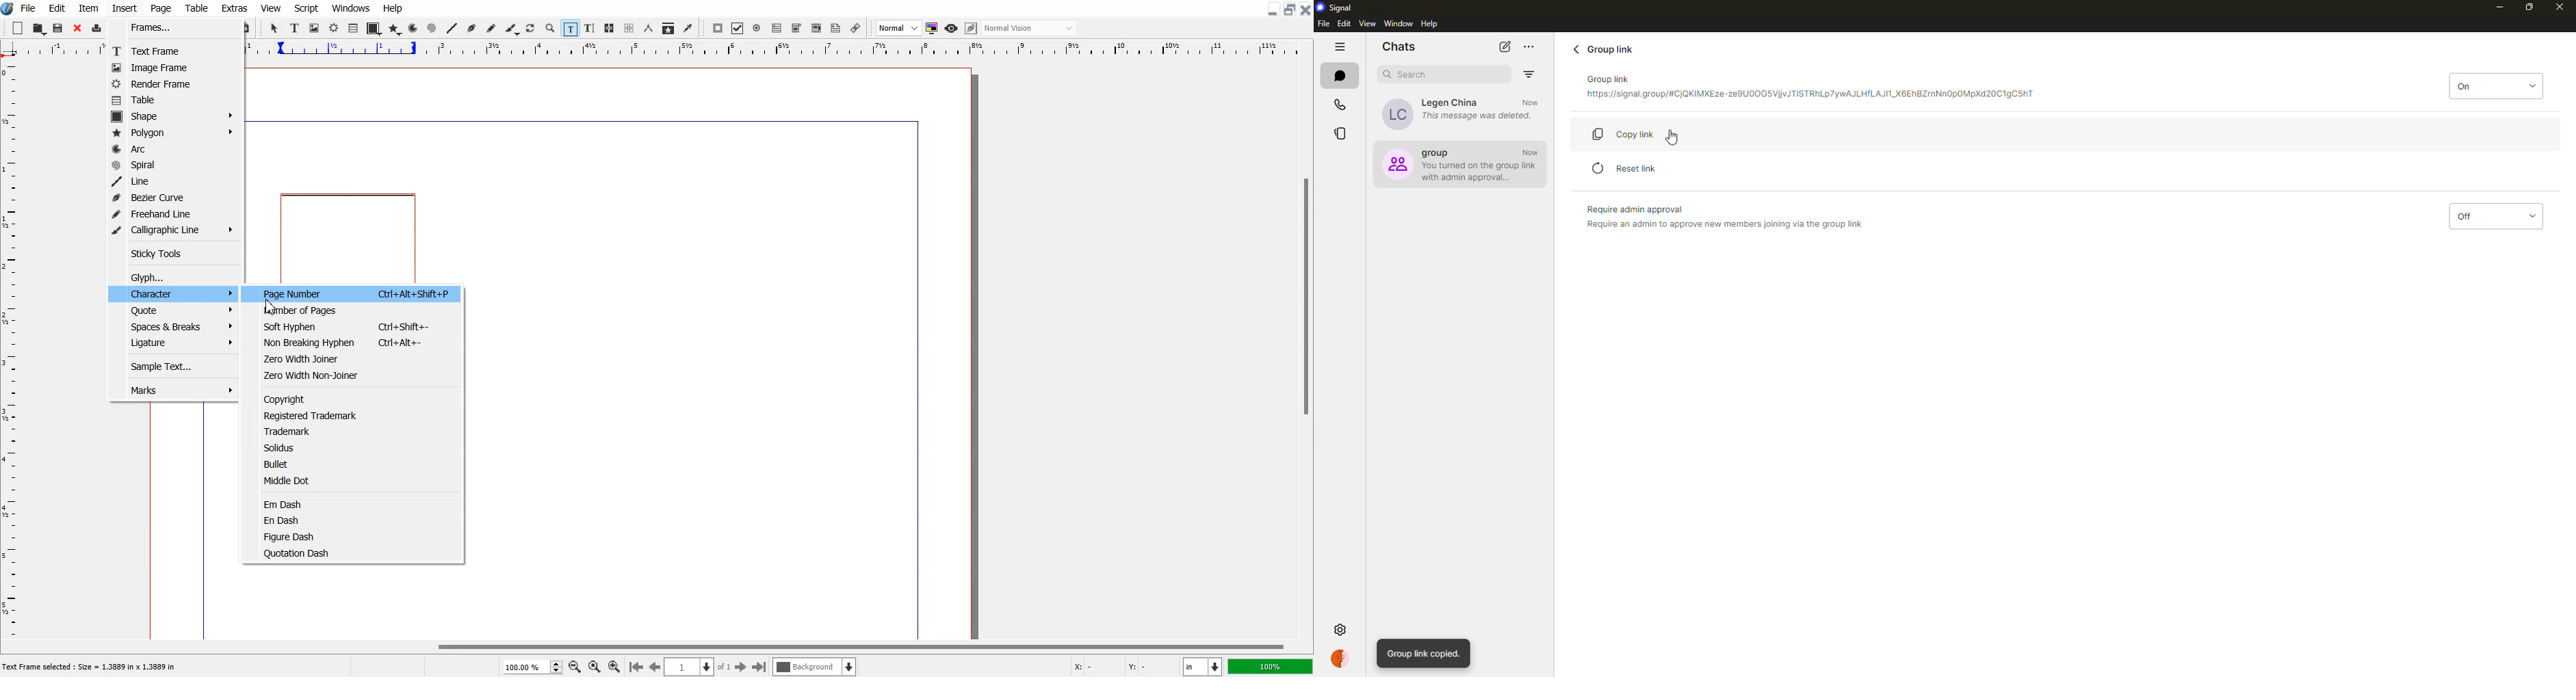  Describe the element at coordinates (1029, 28) in the screenshot. I see `Select the visual appearance` at that location.